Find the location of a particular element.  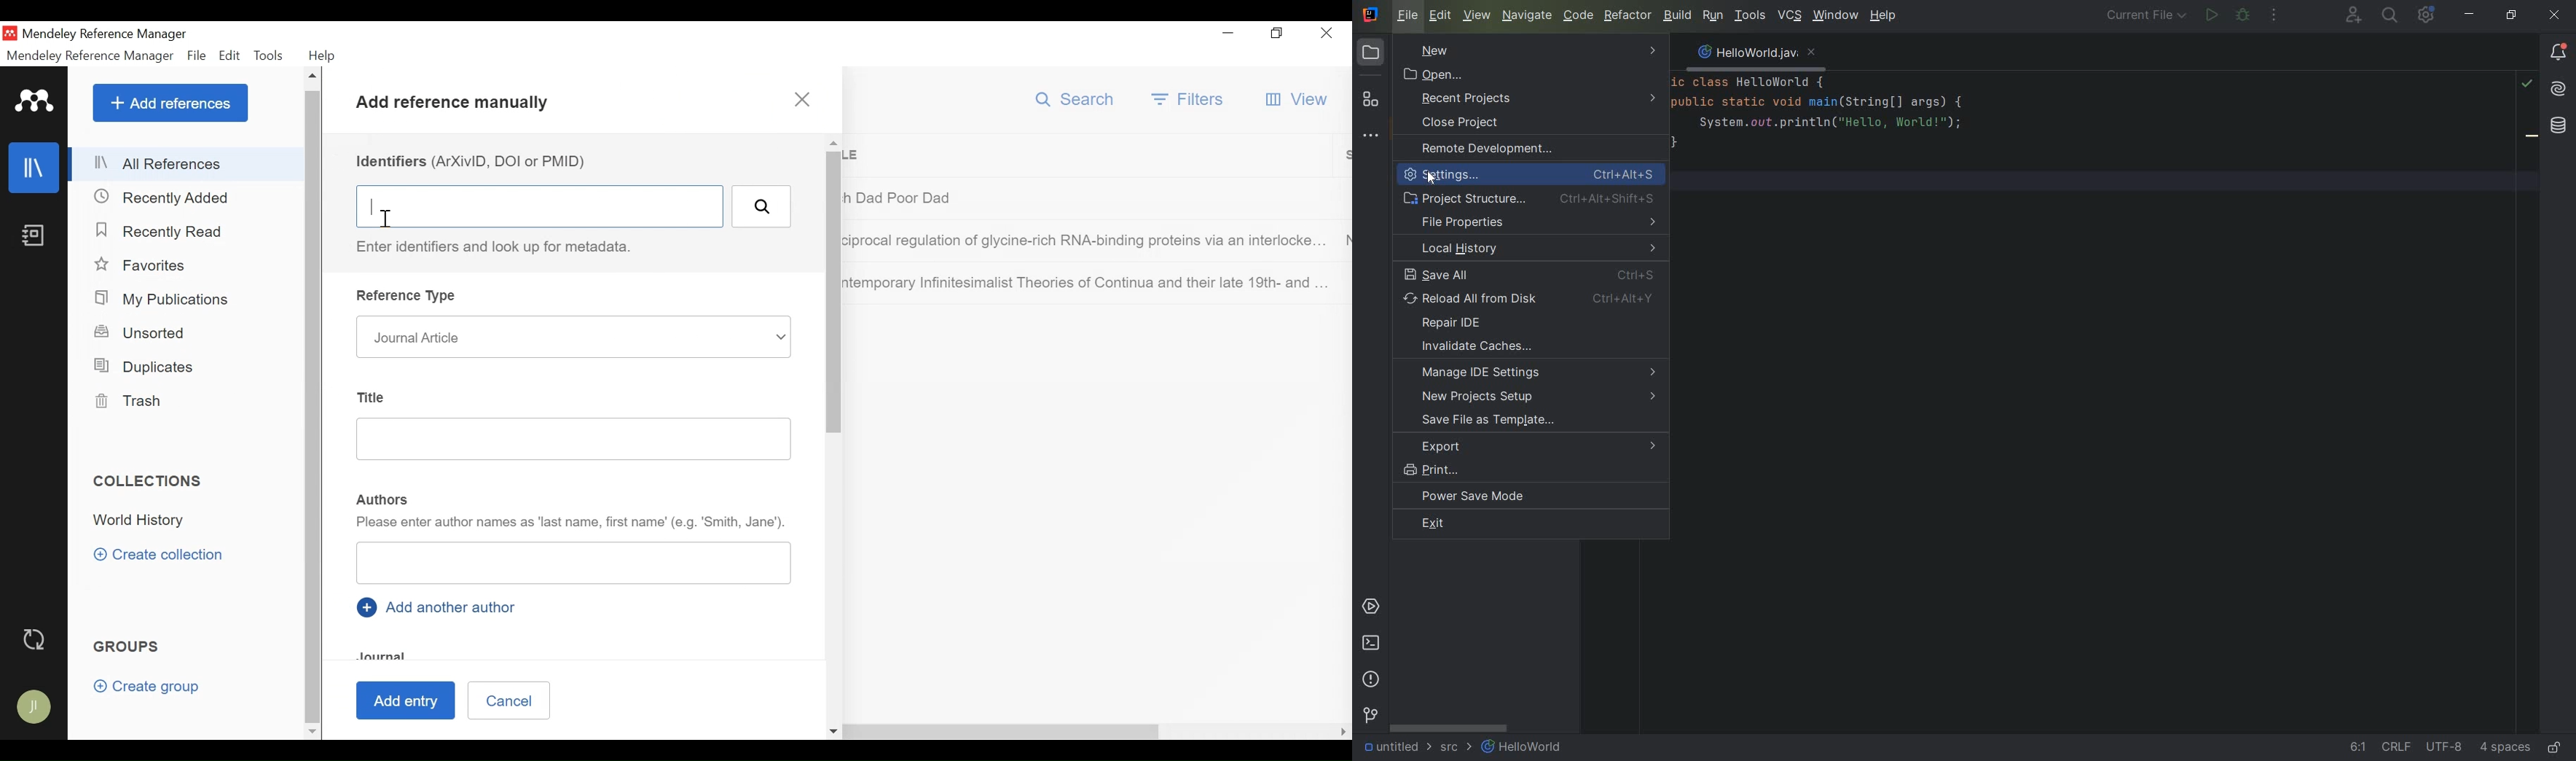

Groups is located at coordinates (130, 647).